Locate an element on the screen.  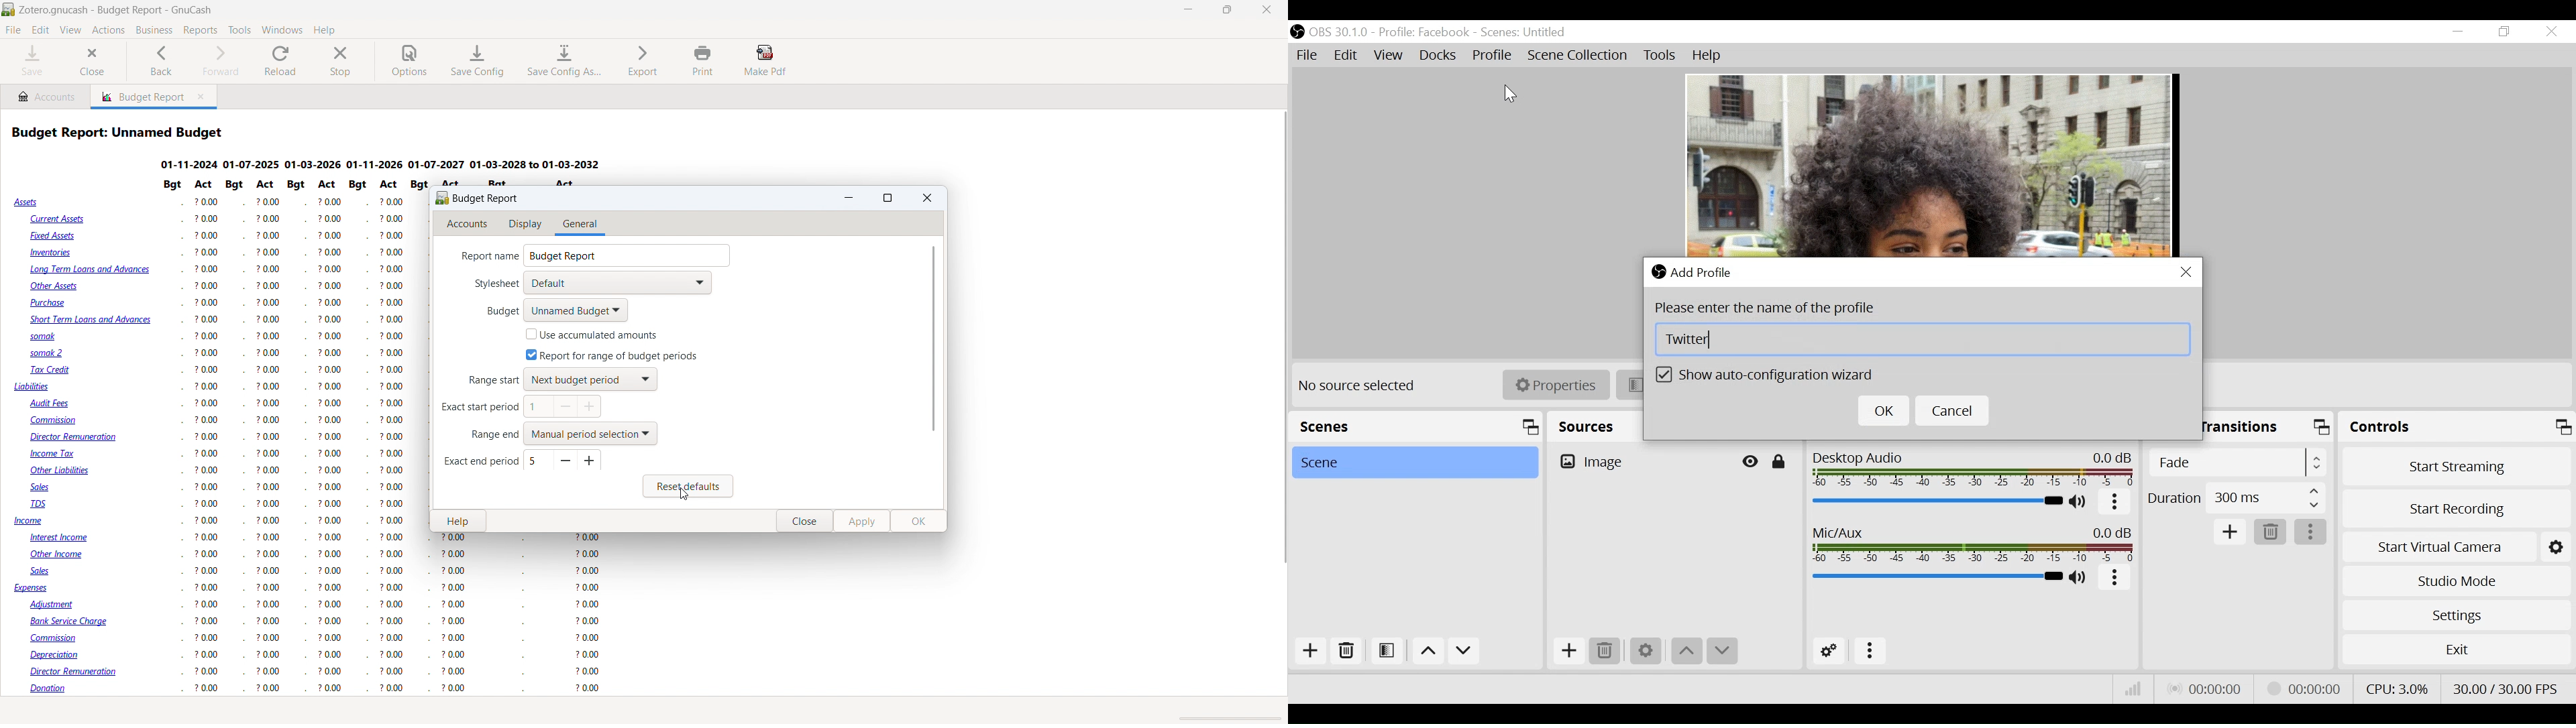
Select Scene Transition is located at coordinates (2240, 462).